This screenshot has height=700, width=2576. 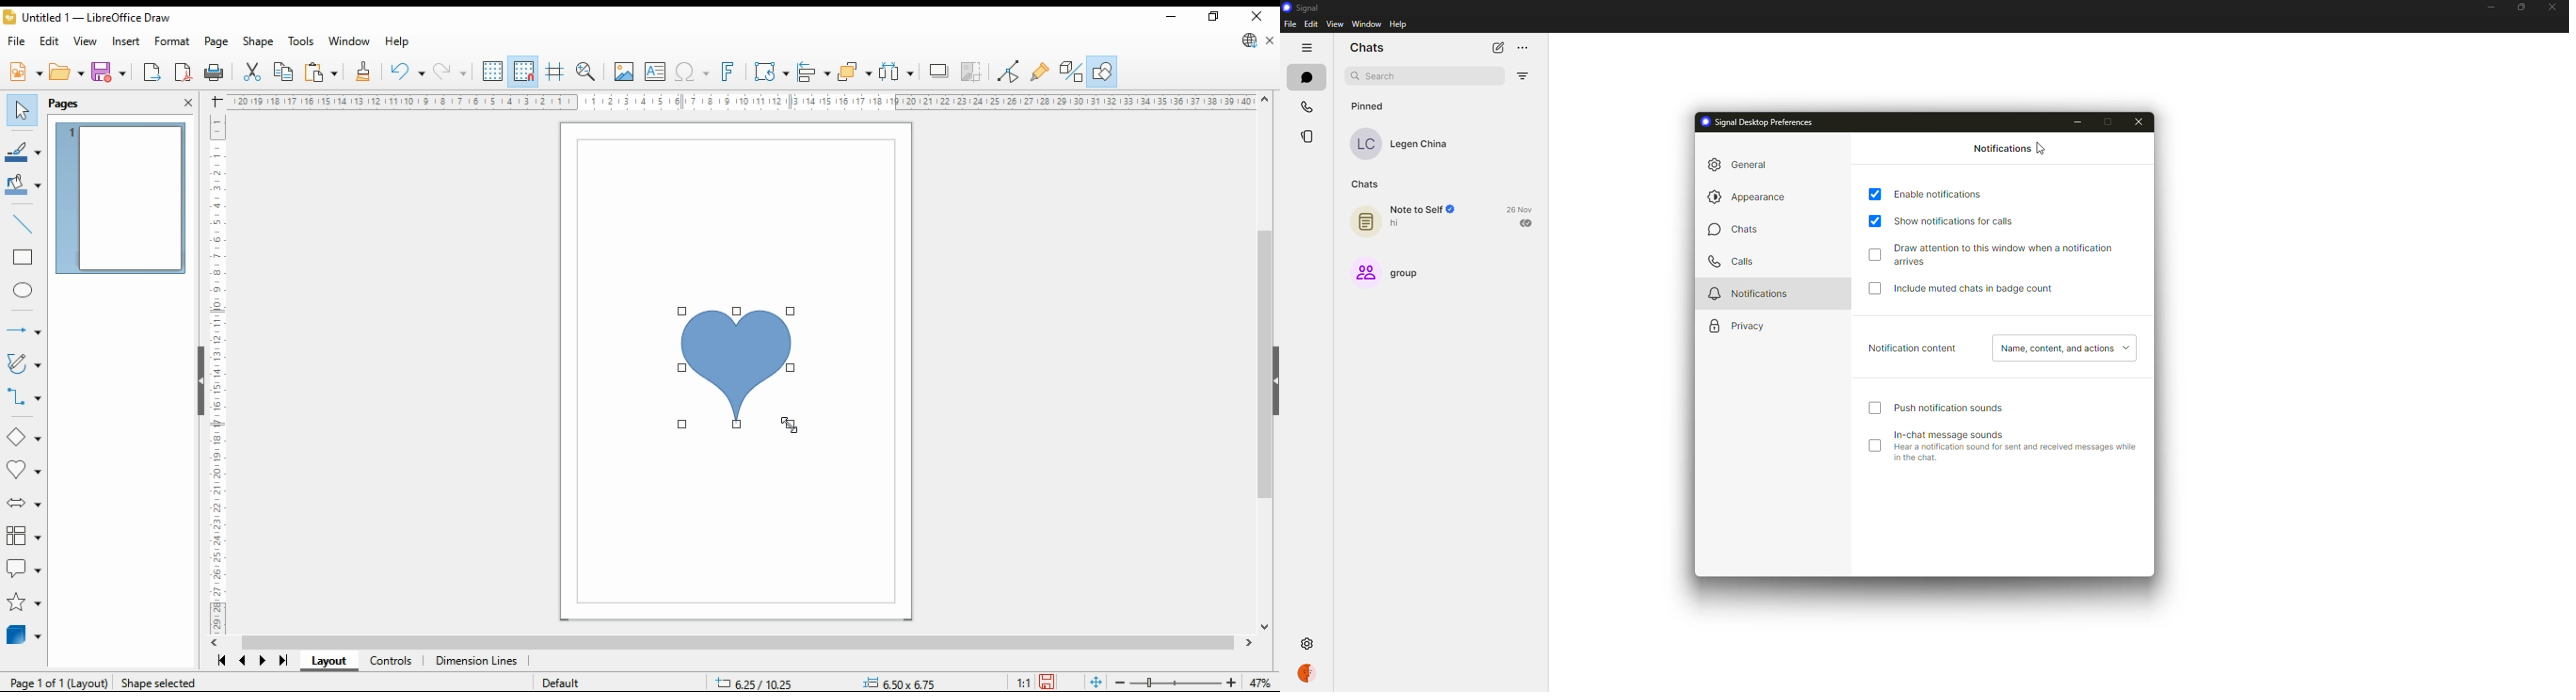 I want to click on toggle point edit mode, so click(x=1010, y=73).